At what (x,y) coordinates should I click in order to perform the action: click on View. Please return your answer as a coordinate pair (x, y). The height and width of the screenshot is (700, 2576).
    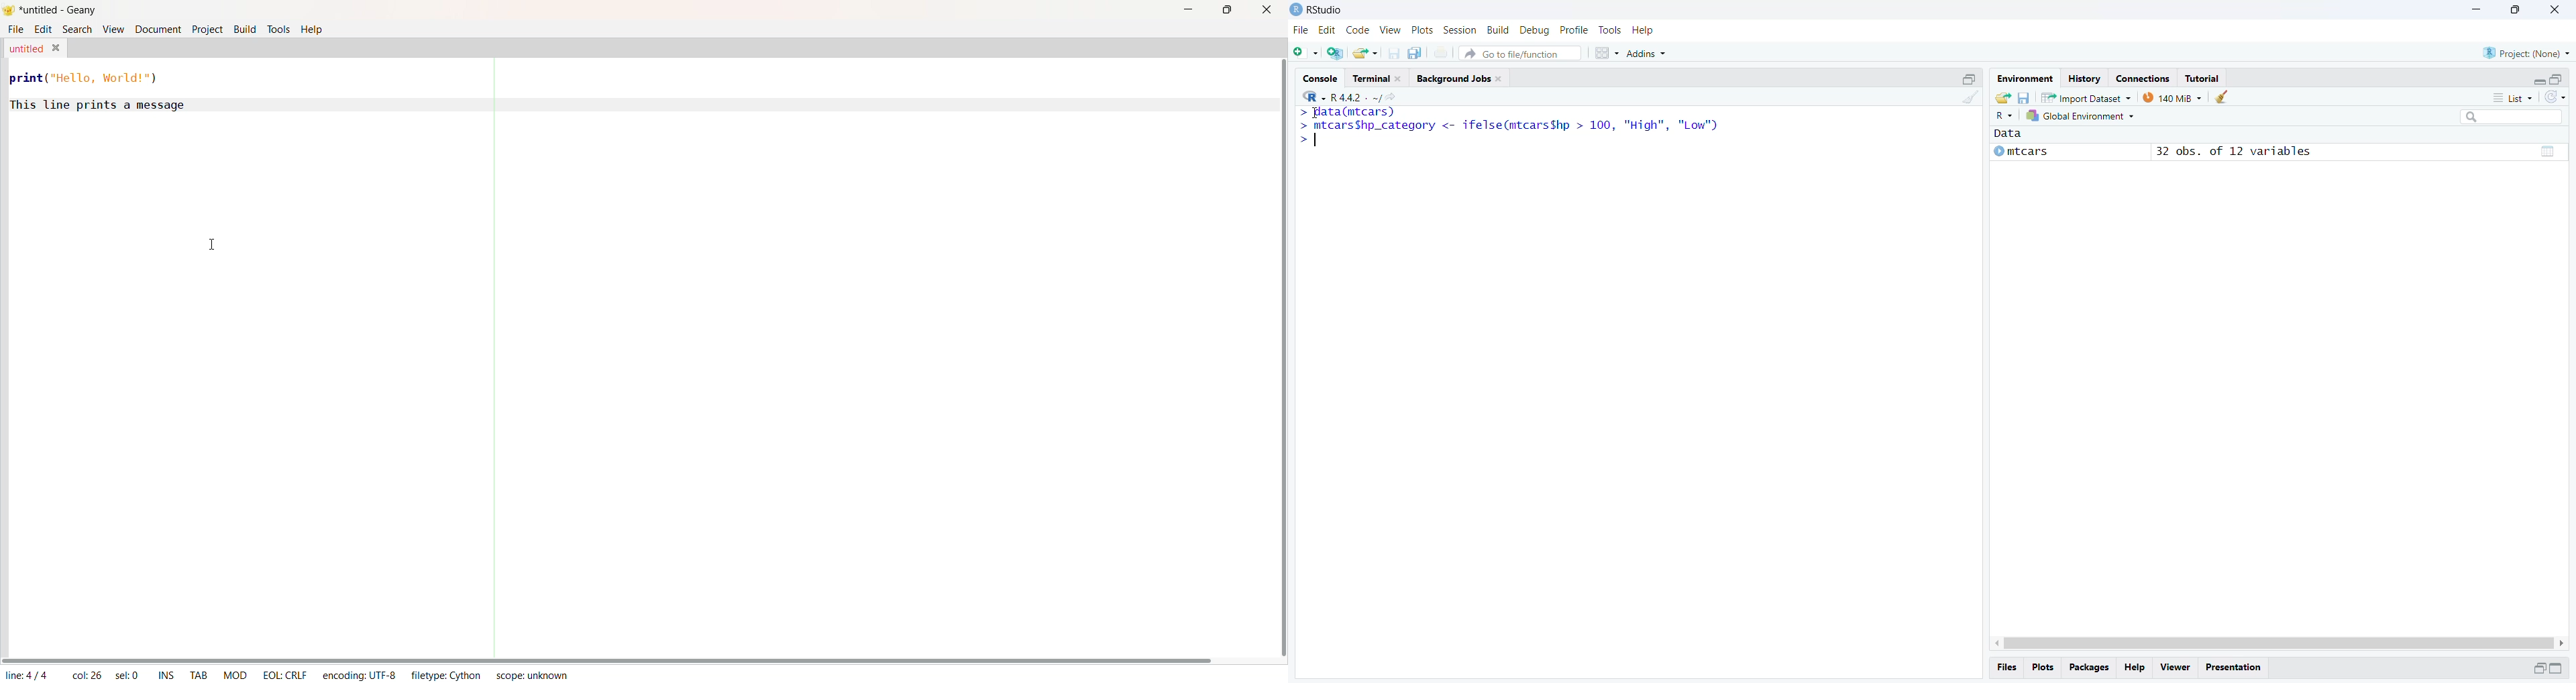
    Looking at the image, I should click on (1389, 30).